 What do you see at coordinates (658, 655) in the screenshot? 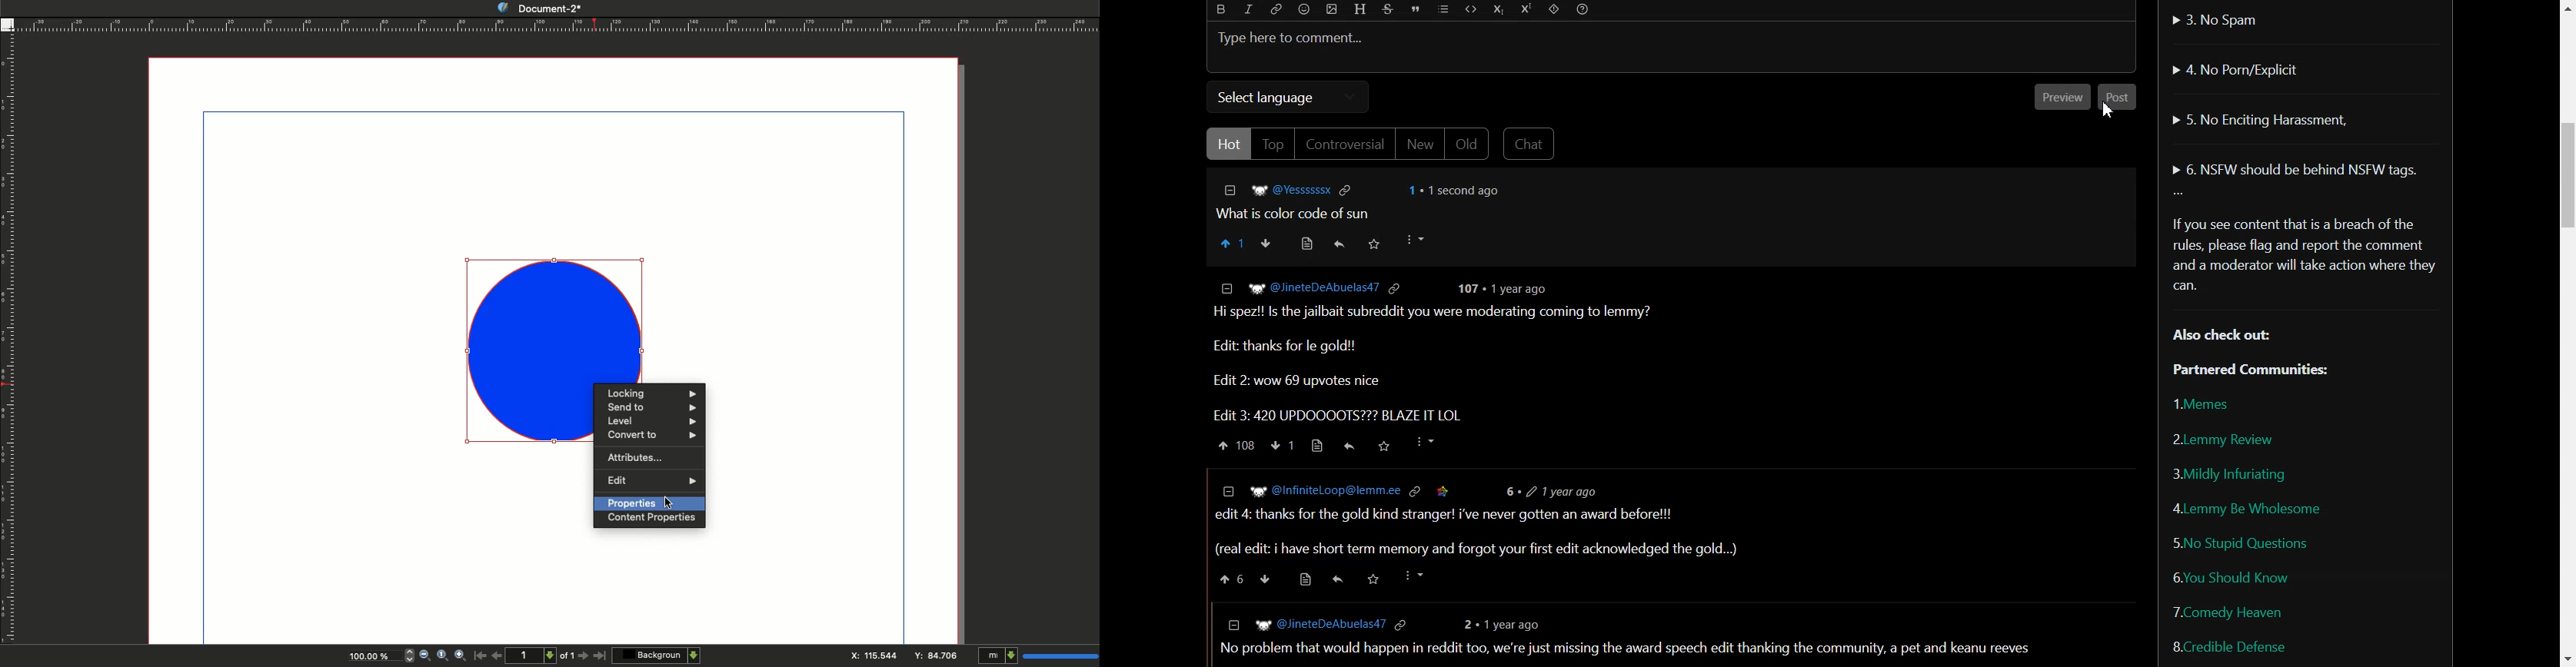
I see `Background` at bounding box center [658, 655].